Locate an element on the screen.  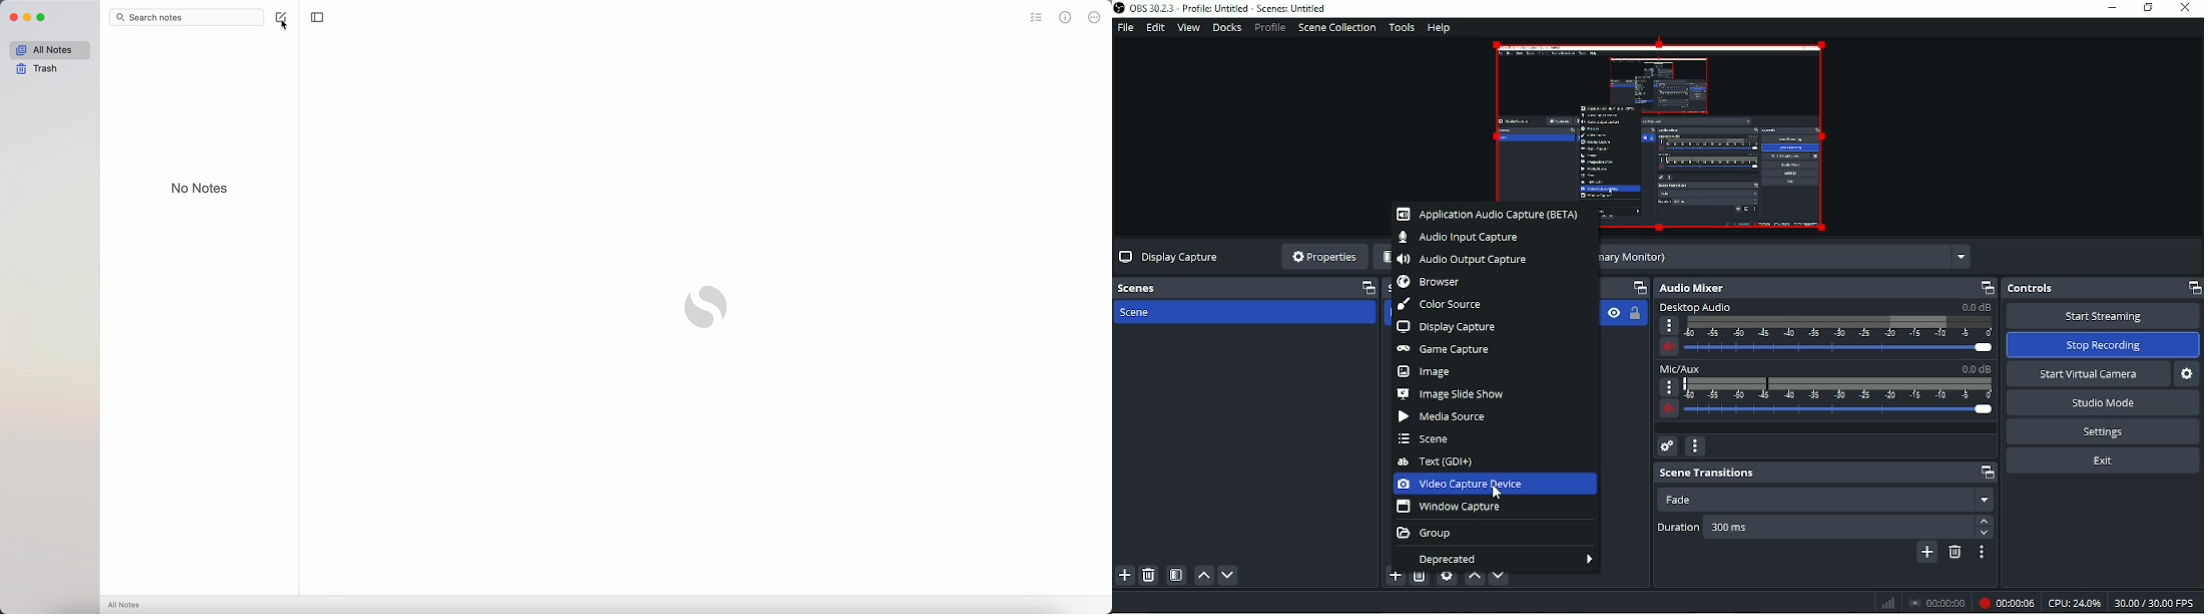
Open source properties is located at coordinates (1446, 578).